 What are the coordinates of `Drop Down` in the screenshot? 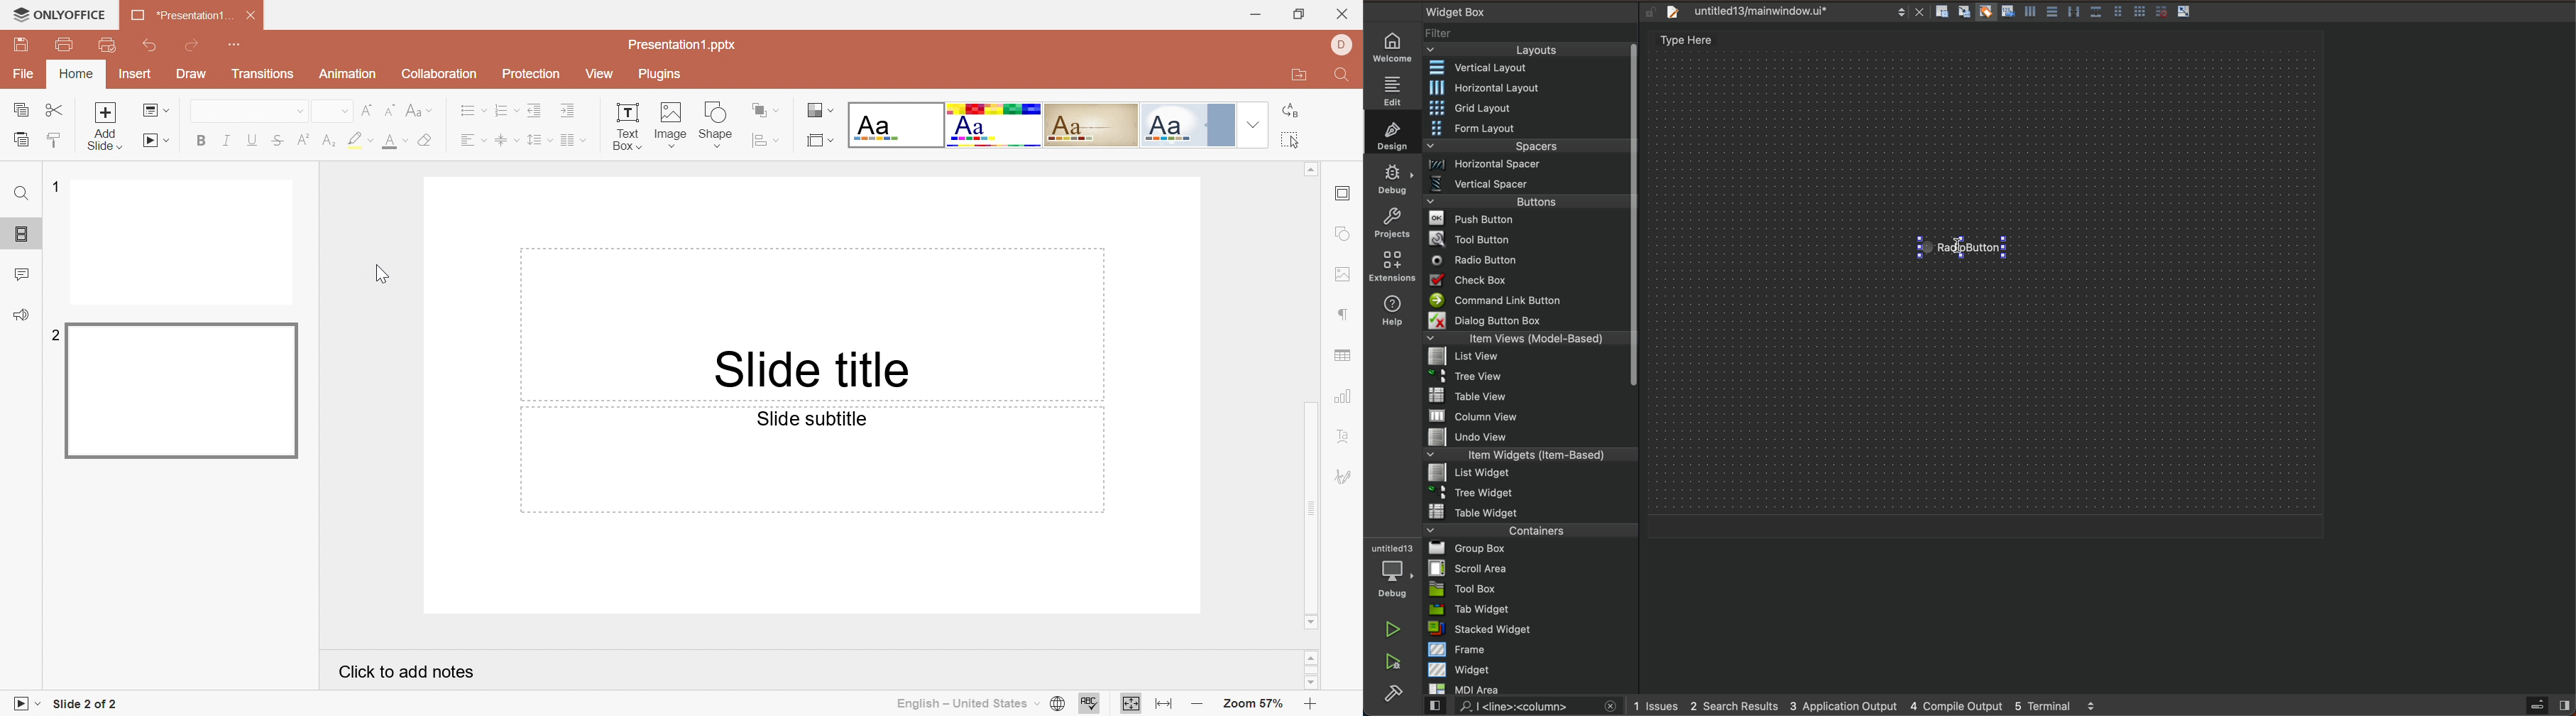 It's located at (779, 140).